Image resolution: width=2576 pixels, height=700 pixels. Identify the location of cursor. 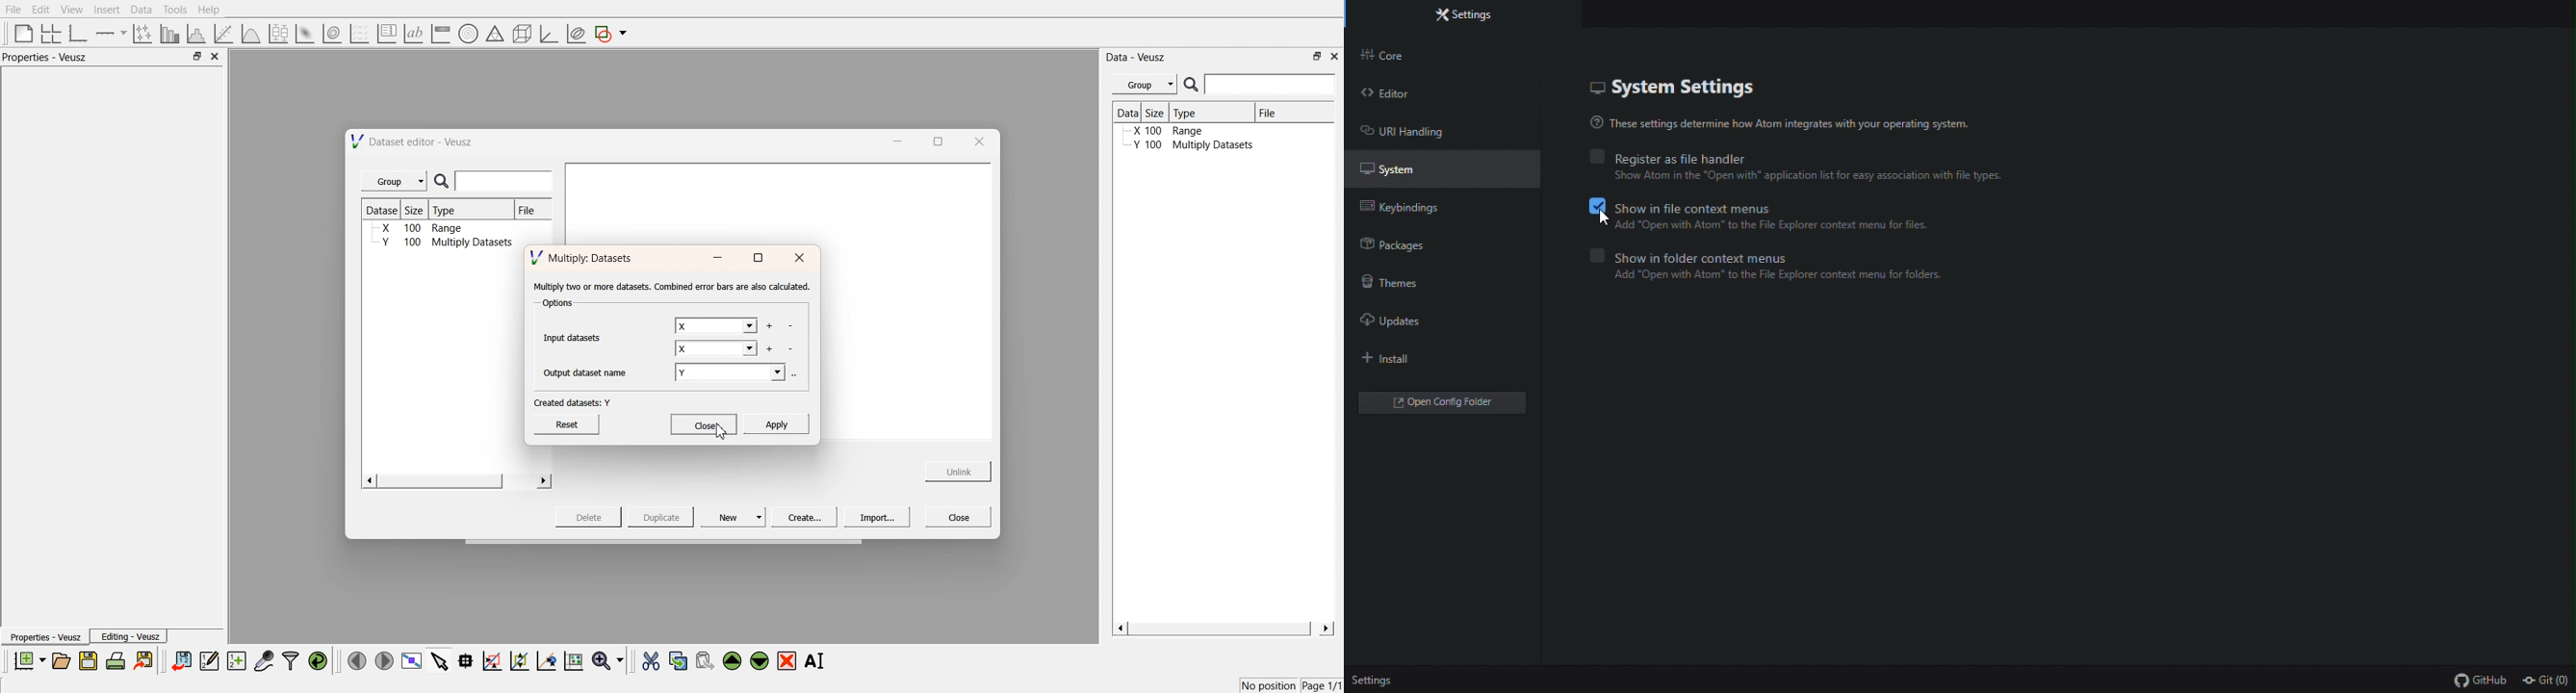
(718, 436).